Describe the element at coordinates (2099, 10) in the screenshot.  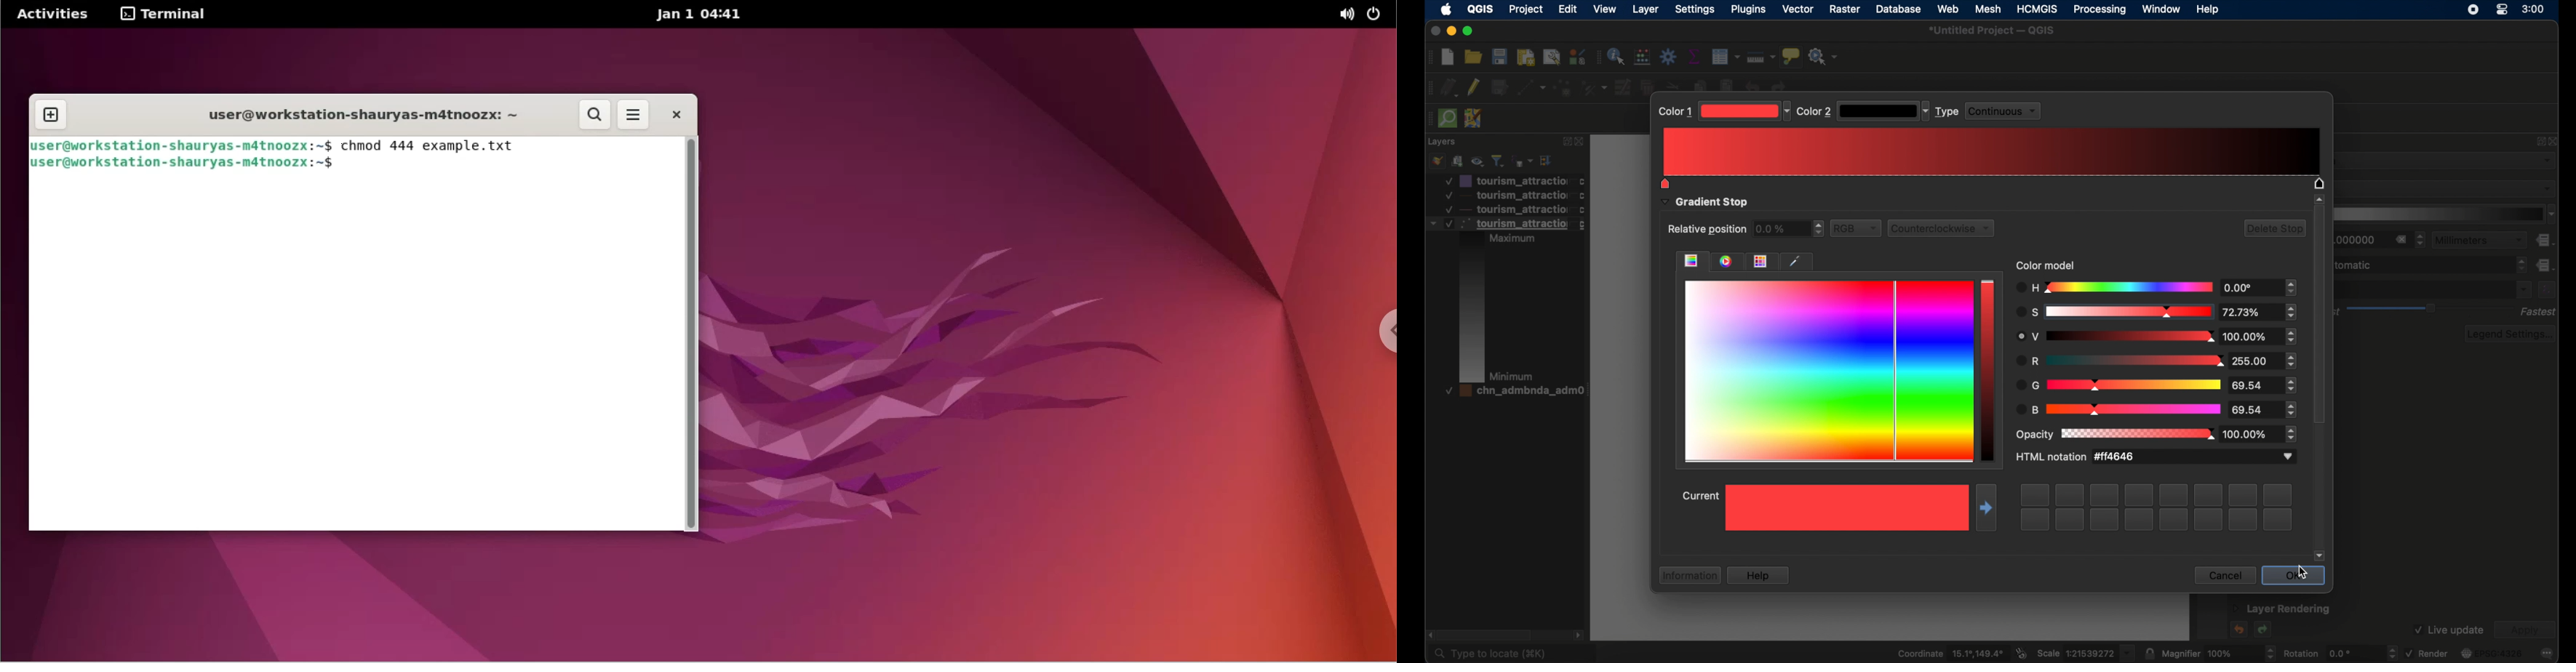
I see `processing` at that location.